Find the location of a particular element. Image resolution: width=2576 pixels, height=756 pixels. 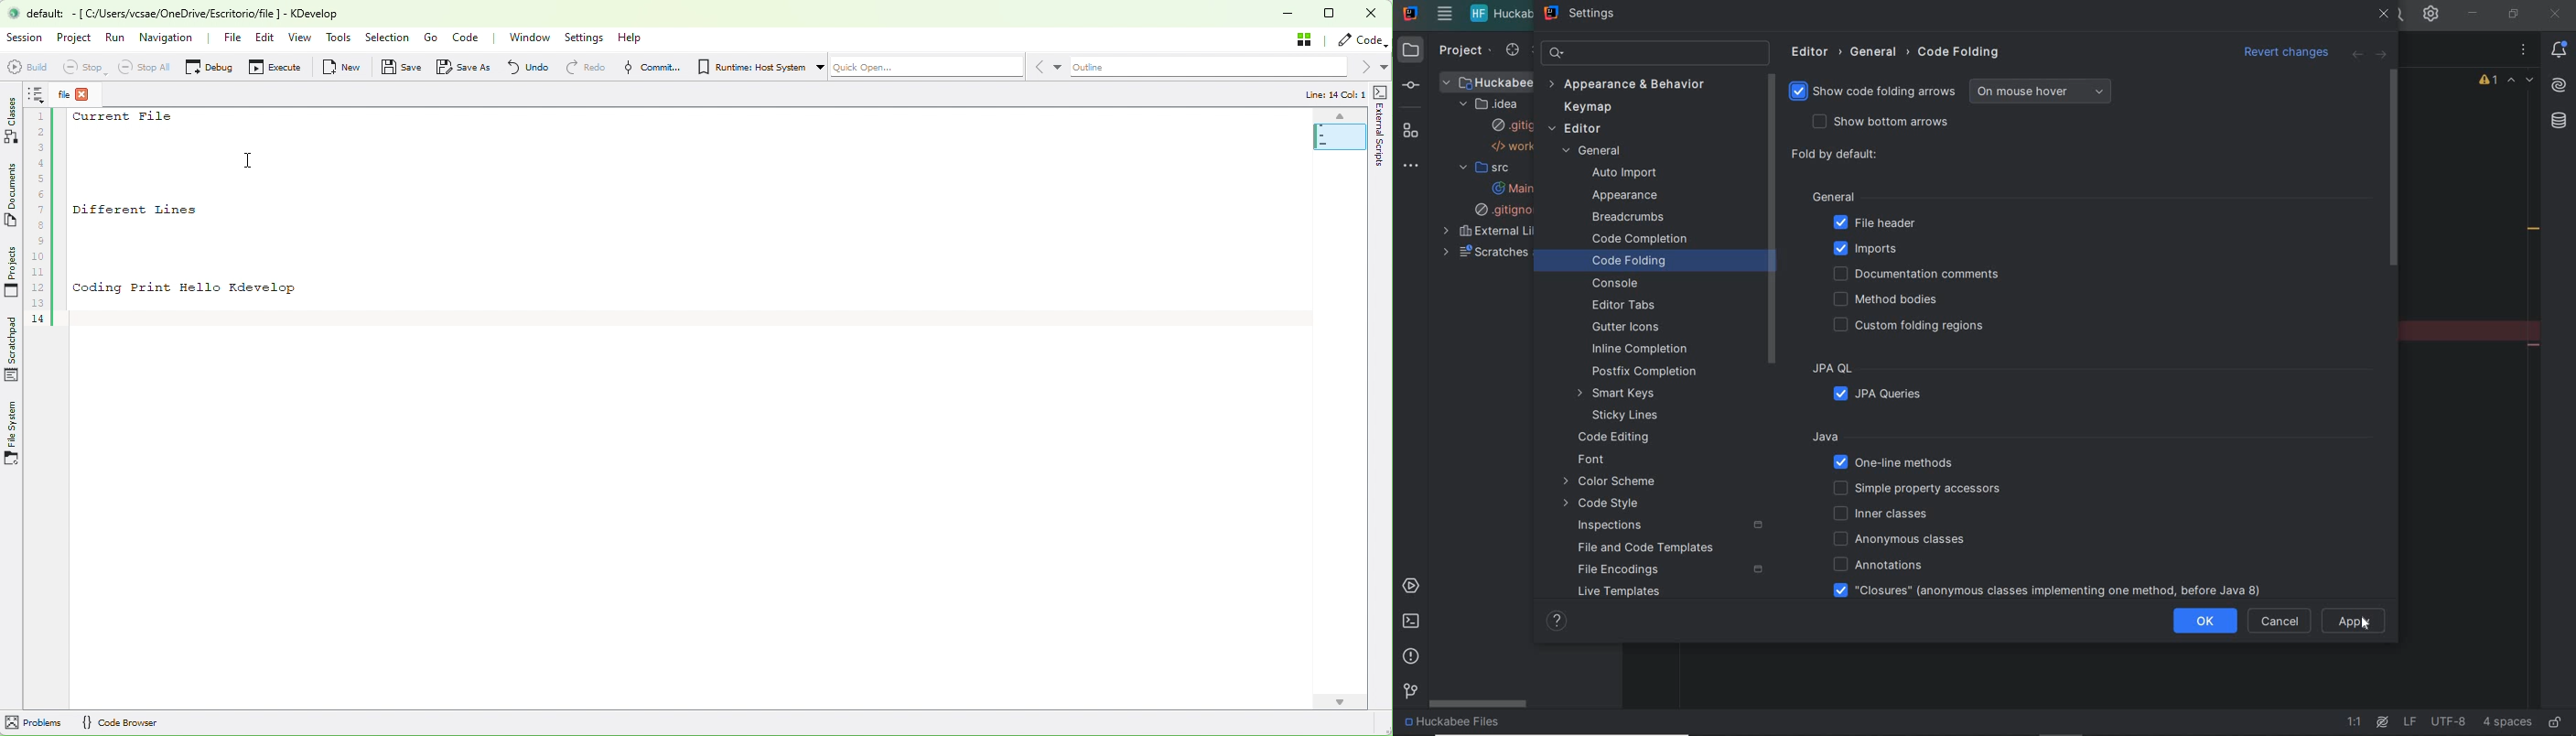

annotations is located at coordinates (1873, 564).